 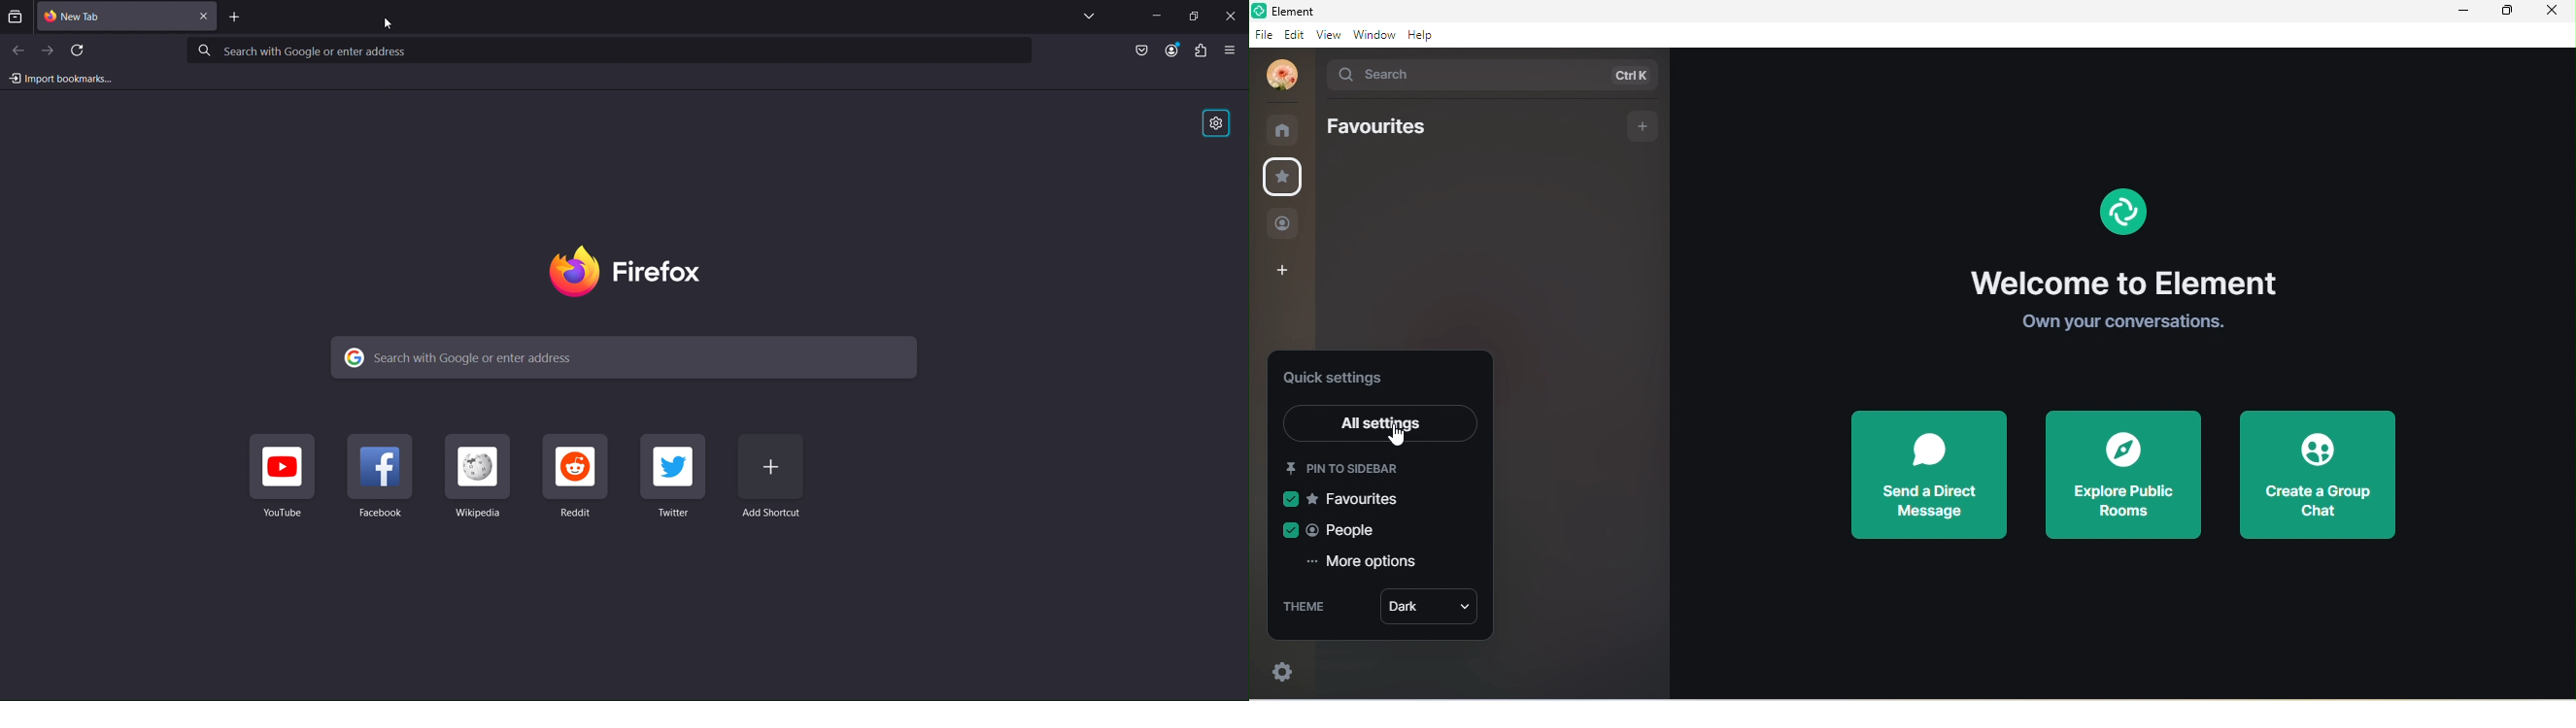 I want to click on Facebook Shortcut, so click(x=386, y=481).